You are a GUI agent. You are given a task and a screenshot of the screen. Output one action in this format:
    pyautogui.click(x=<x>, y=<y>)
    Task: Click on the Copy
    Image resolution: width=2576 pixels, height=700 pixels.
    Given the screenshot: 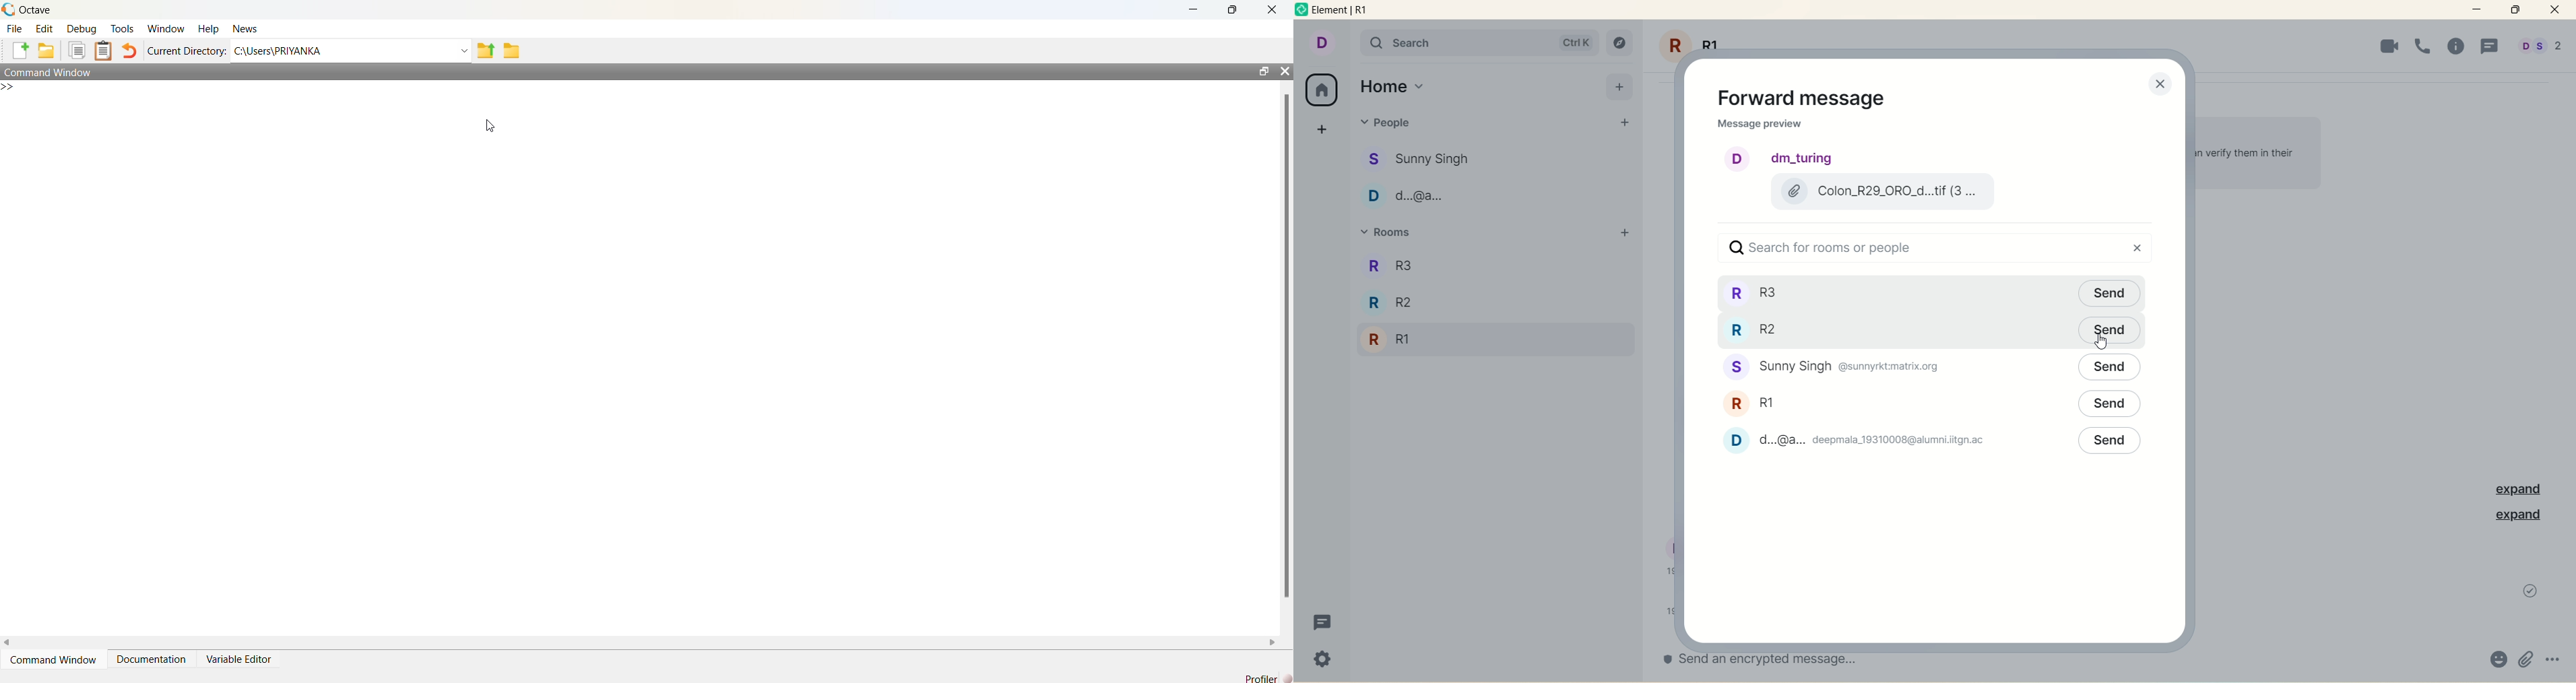 What is the action you would take?
    pyautogui.click(x=76, y=51)
    